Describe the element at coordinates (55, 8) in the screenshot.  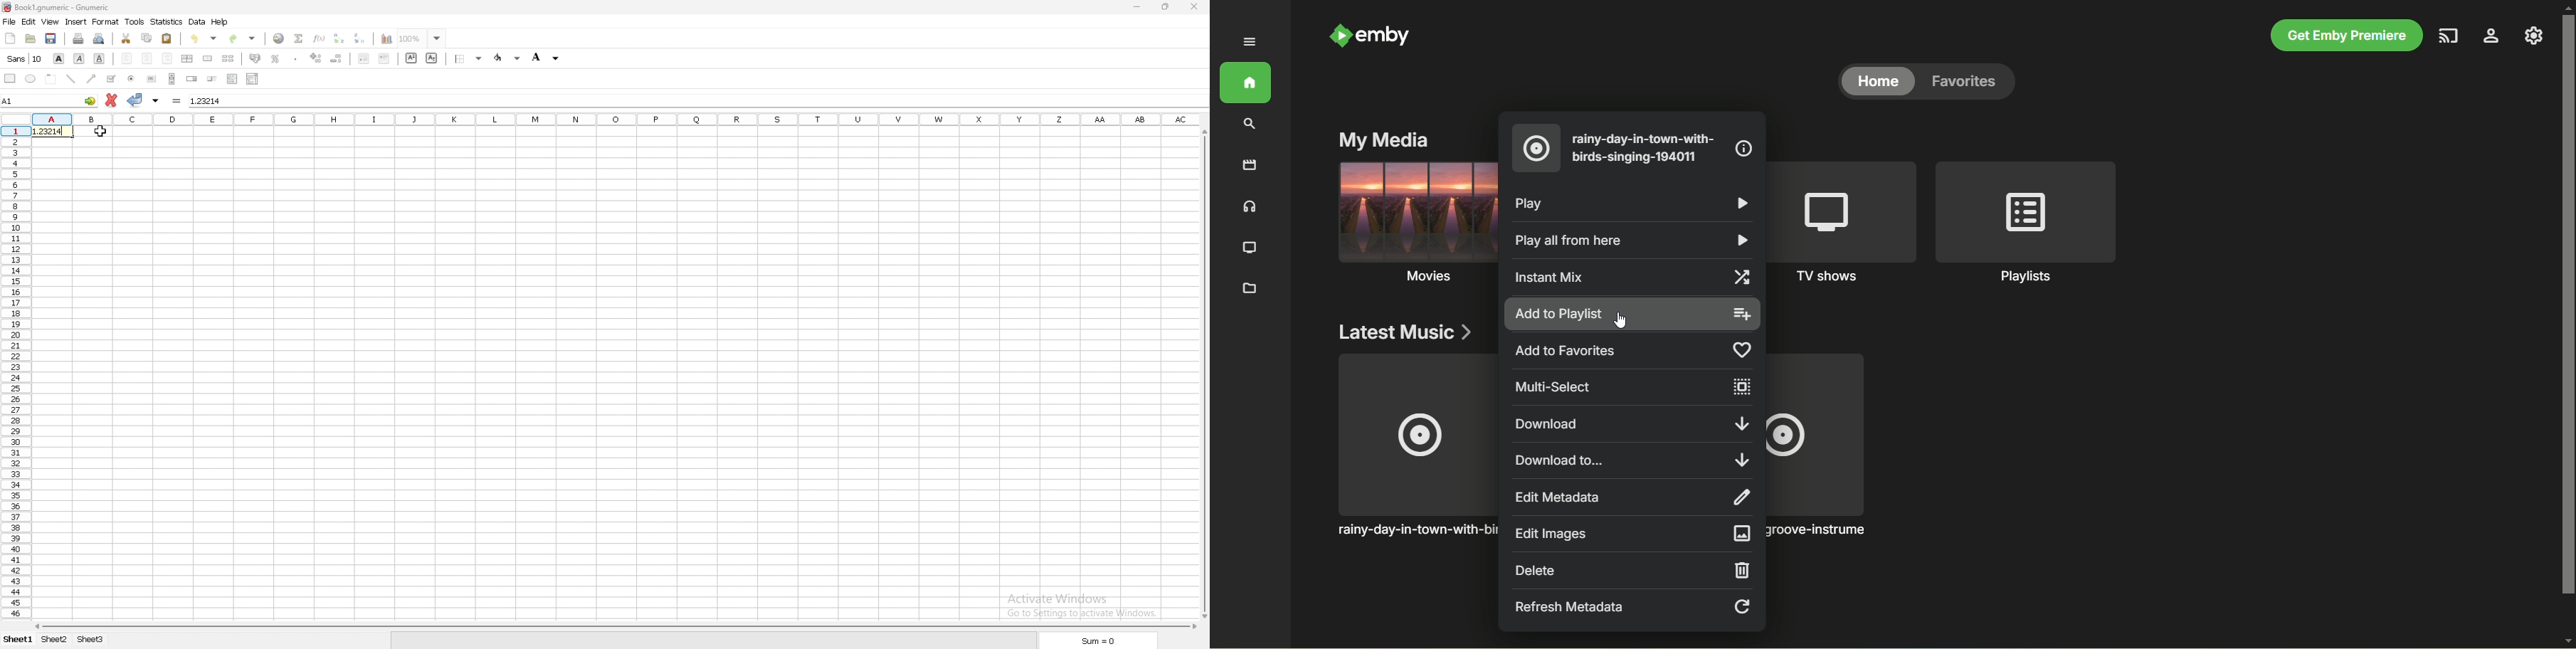
I see `file name` at that location.